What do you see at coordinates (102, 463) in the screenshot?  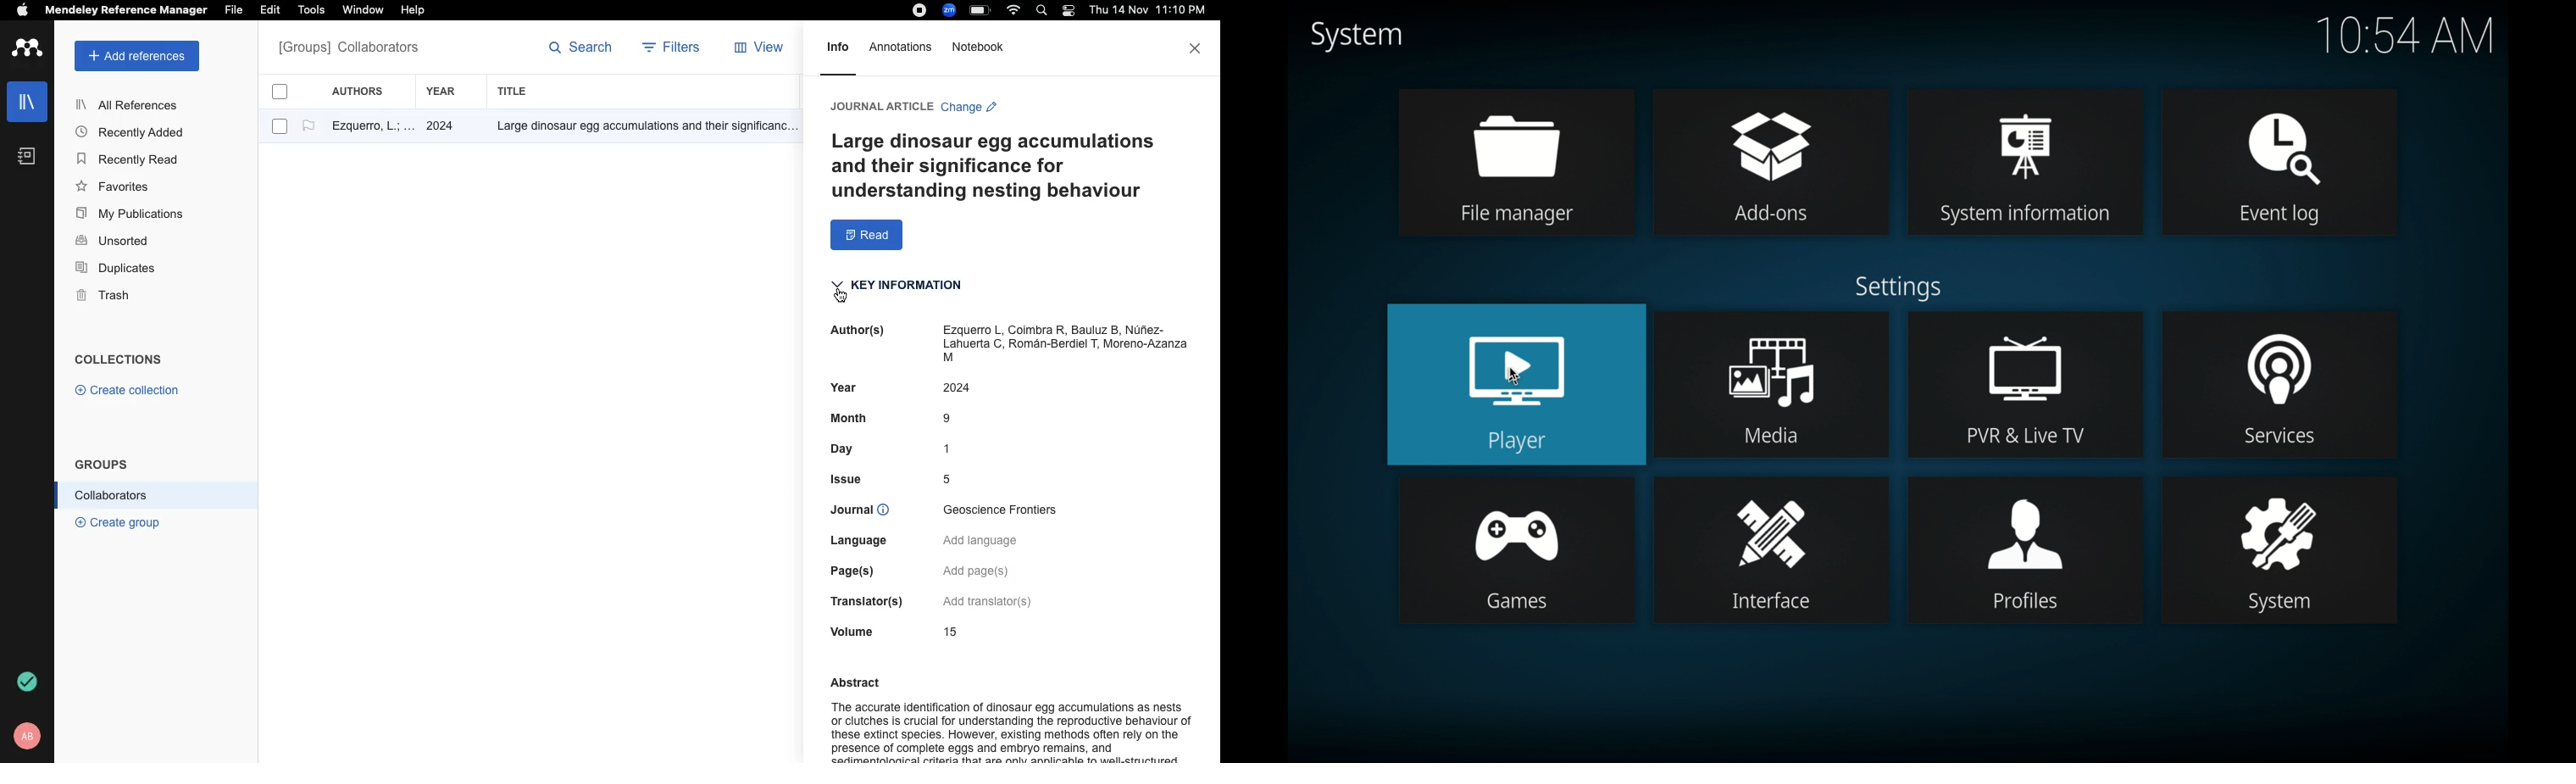 I see `GROUPS` at bounding box center [102, 463].